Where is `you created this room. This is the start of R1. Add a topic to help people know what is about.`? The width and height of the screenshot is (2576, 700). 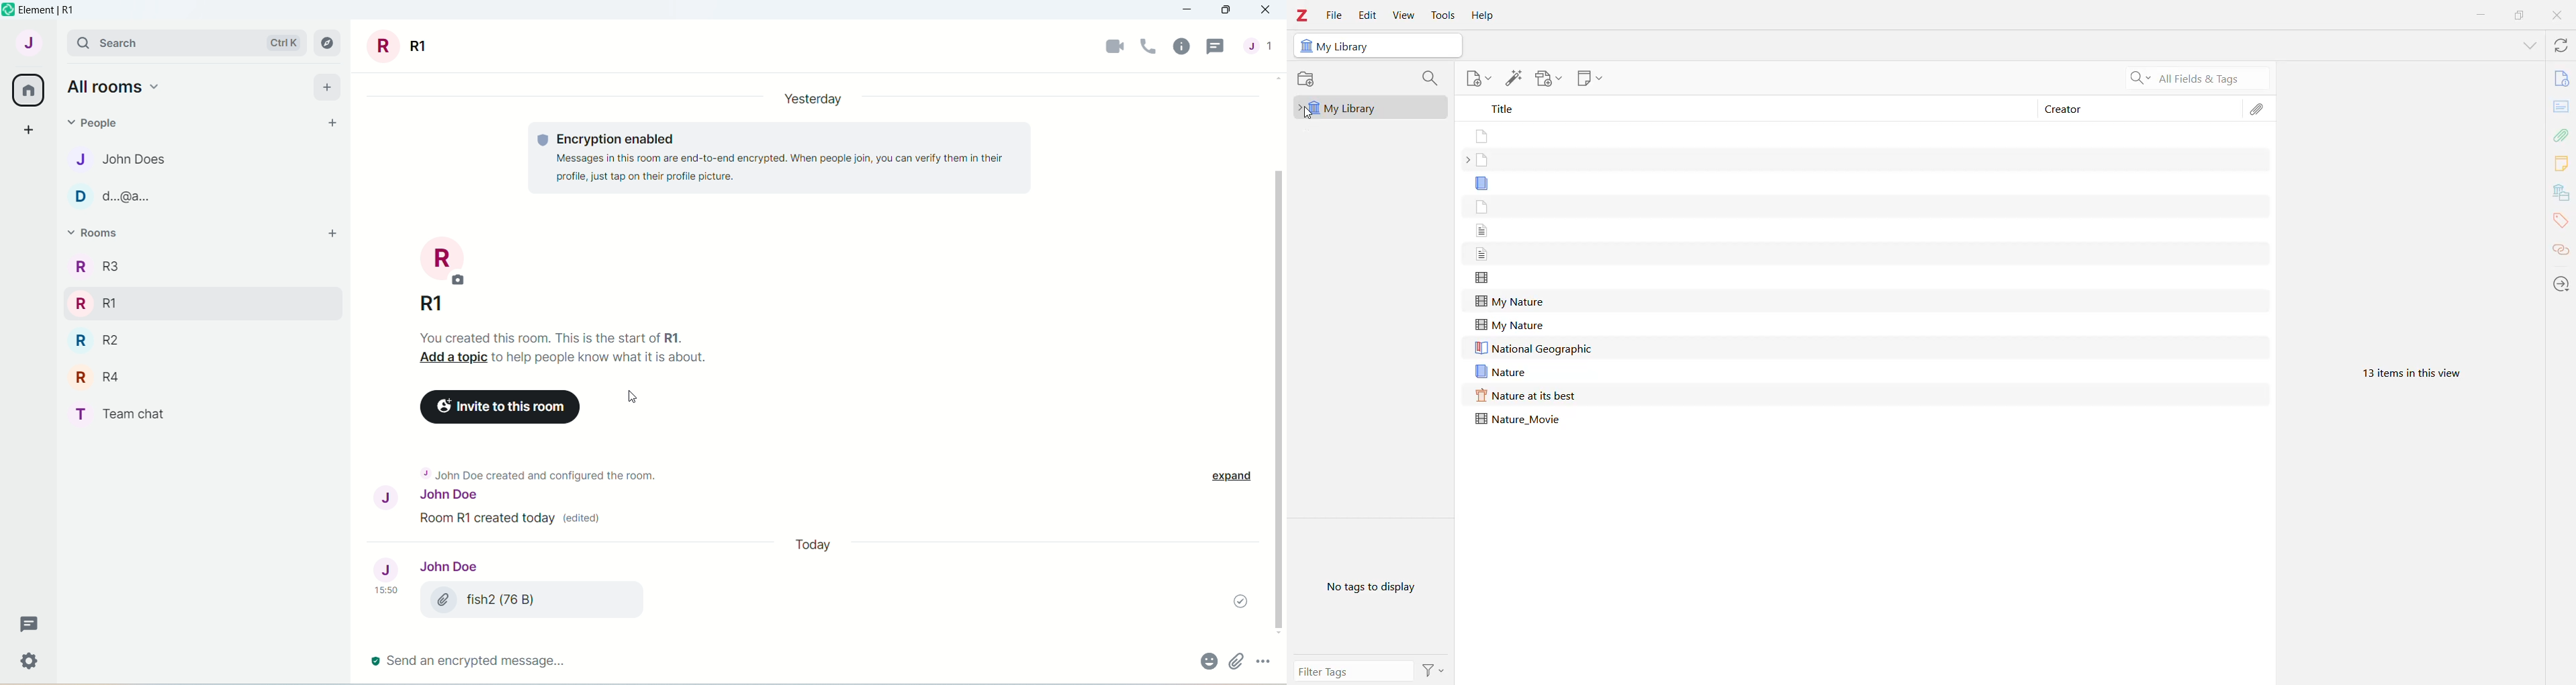 you created this room. This is the start of R1. Add a topic to help people know what is about. is located at coordinates (558, 354).